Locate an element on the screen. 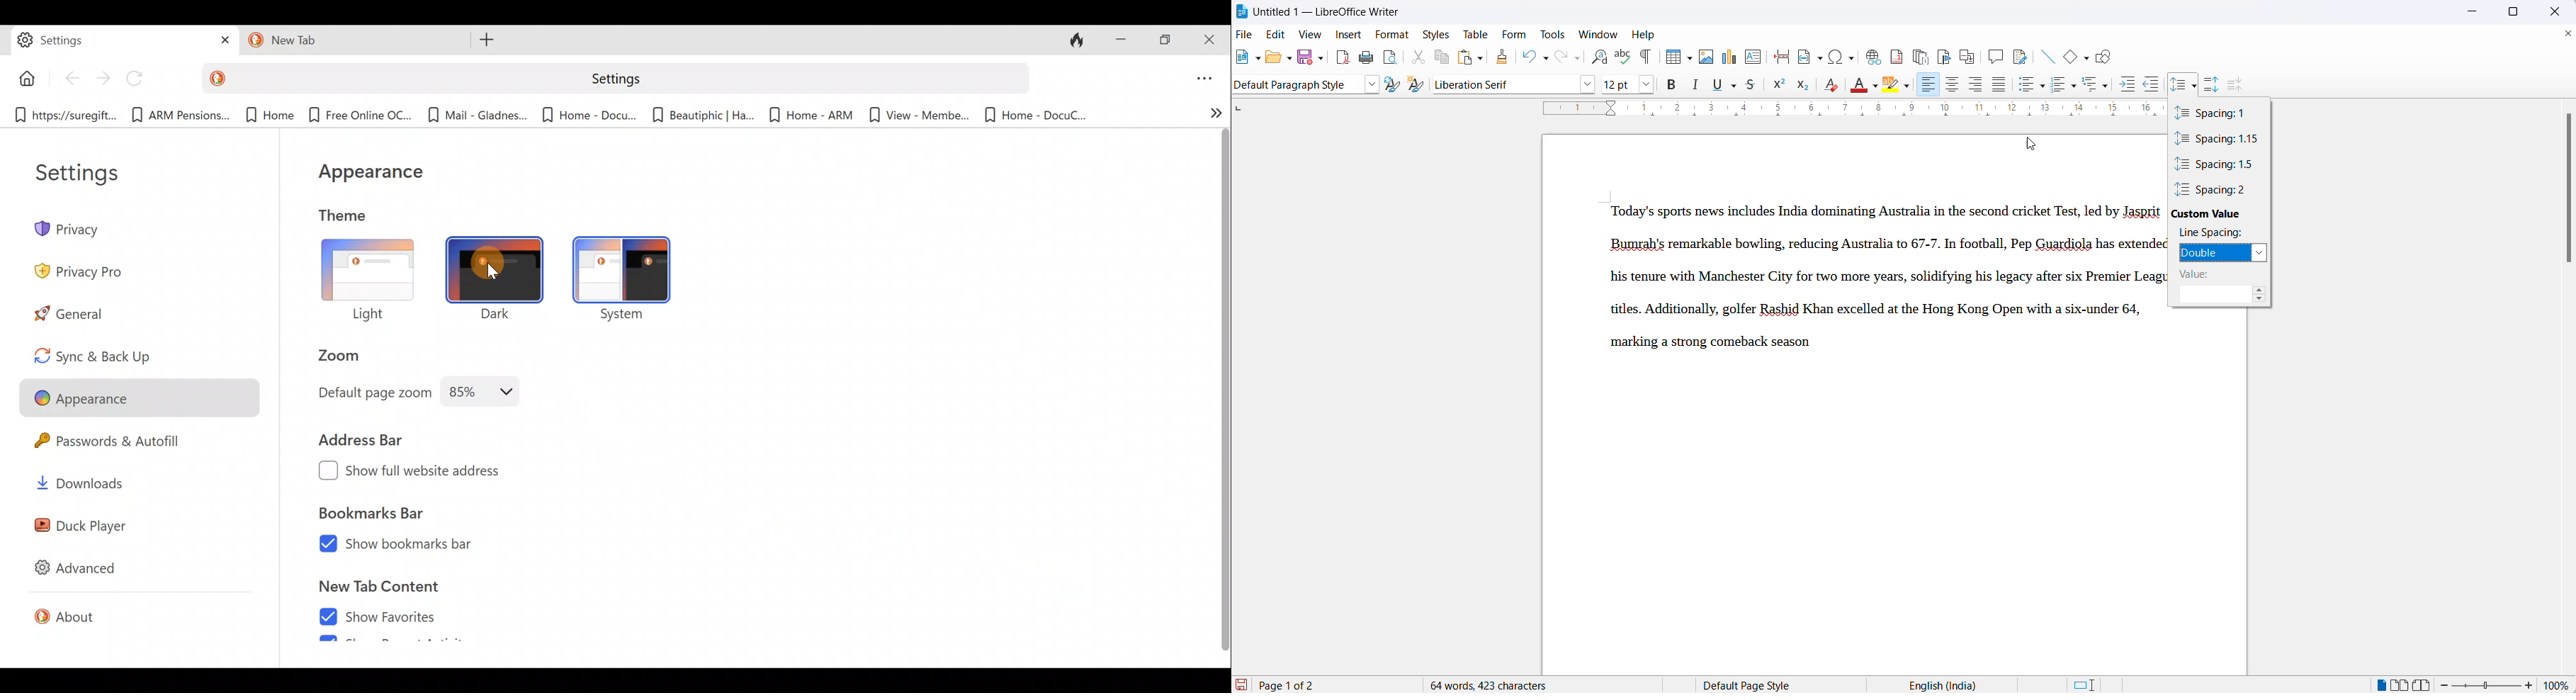  insert text is located at coordinates (1753, 57).